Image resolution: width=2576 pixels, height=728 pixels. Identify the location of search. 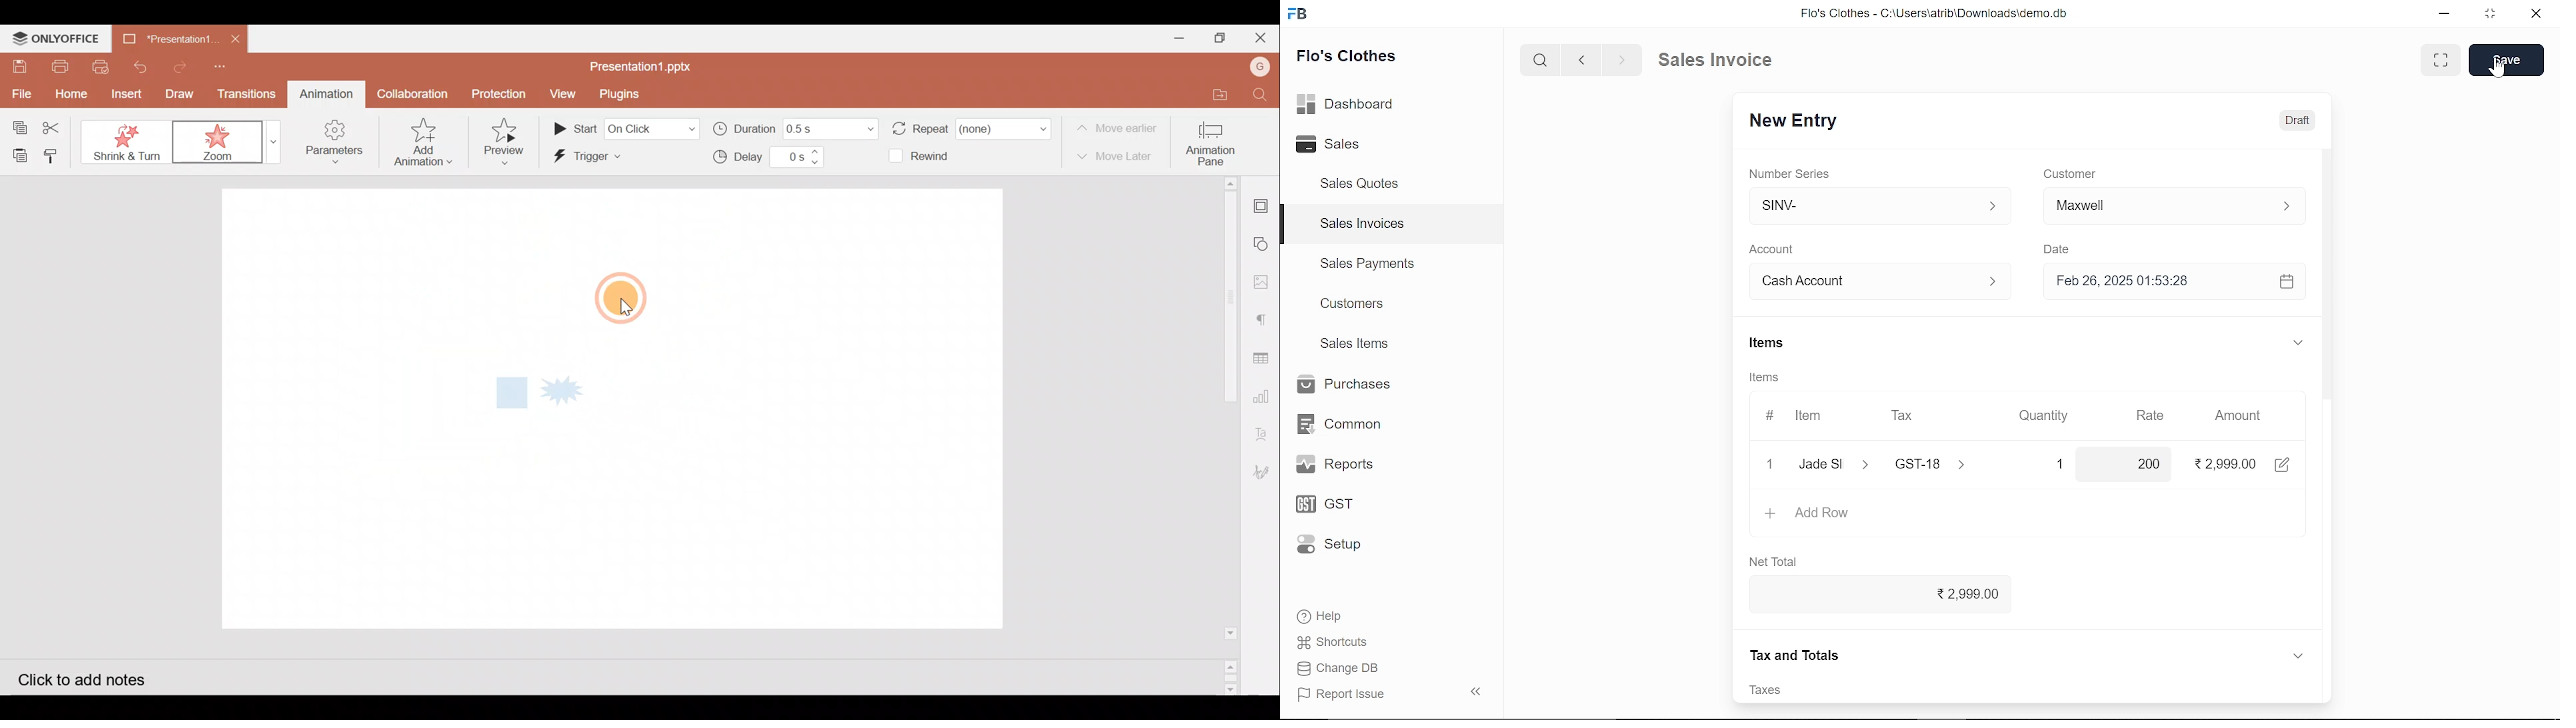
(1542, 59).